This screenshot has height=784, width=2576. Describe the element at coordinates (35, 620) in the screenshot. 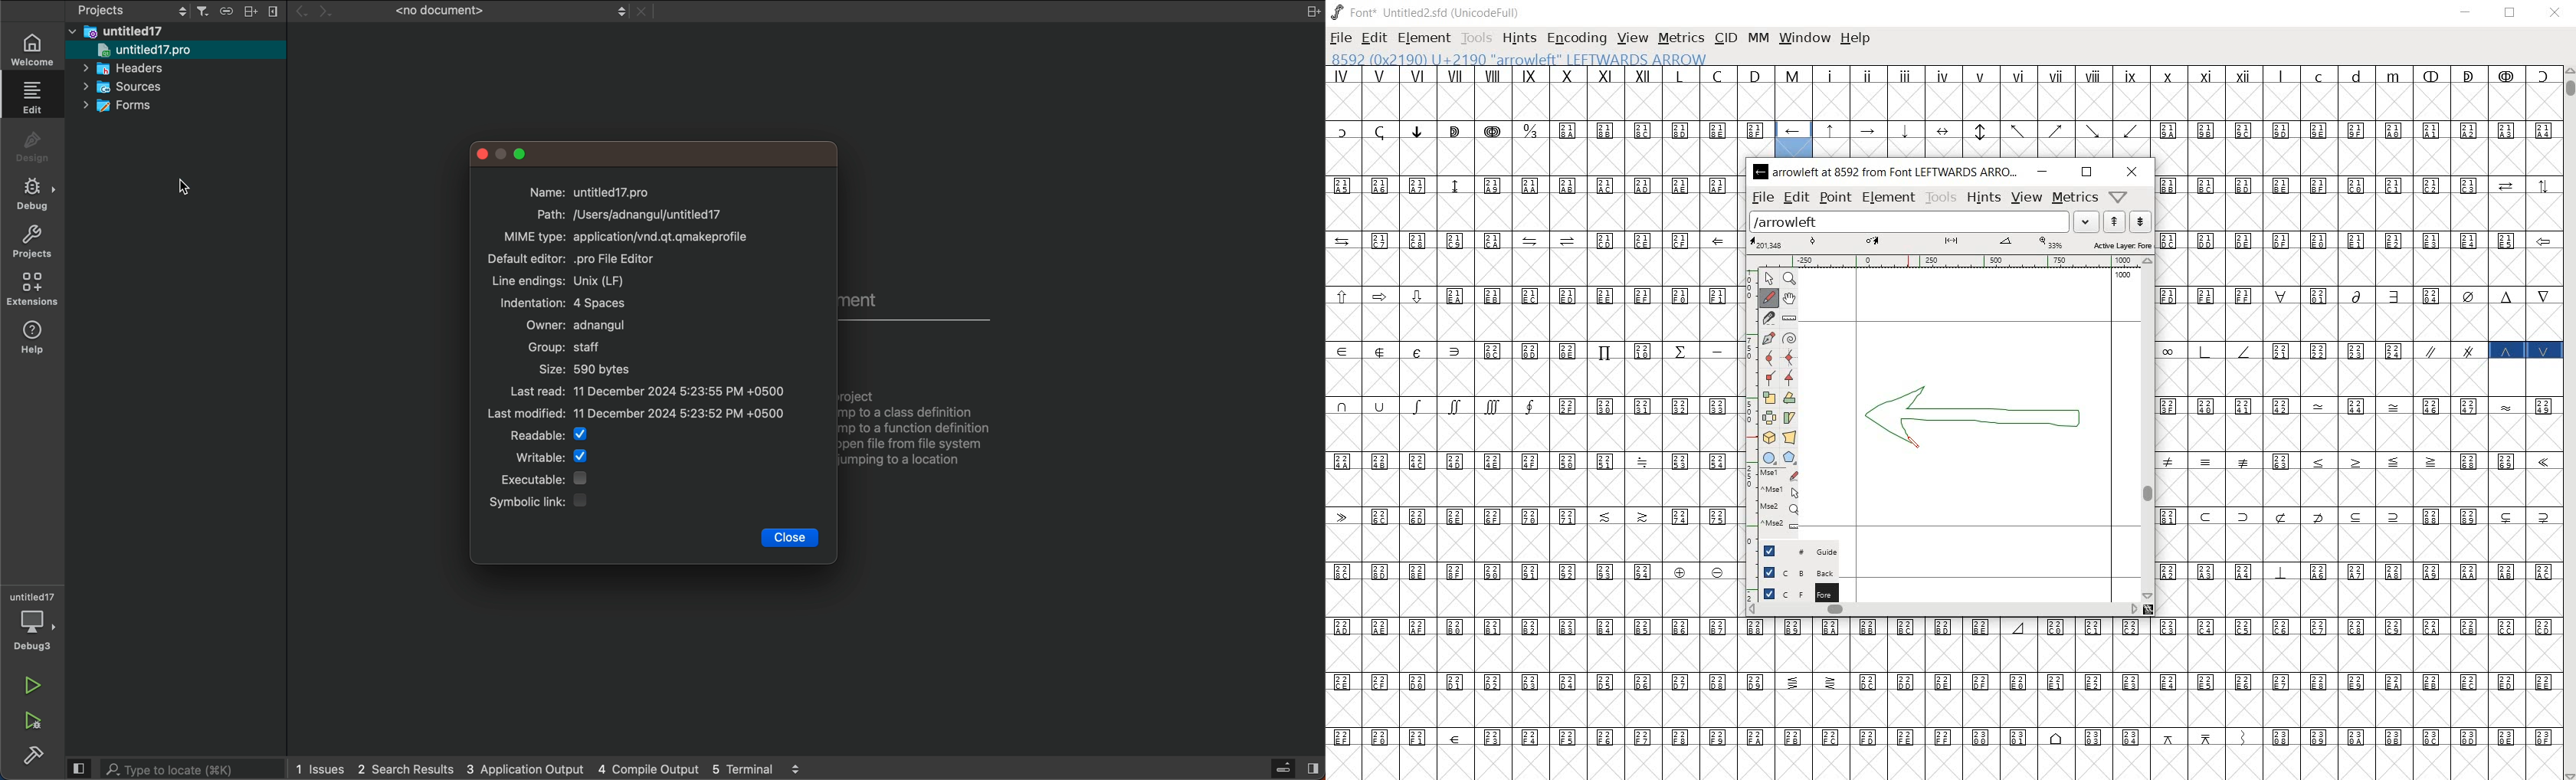

I see `debugger` at that location.